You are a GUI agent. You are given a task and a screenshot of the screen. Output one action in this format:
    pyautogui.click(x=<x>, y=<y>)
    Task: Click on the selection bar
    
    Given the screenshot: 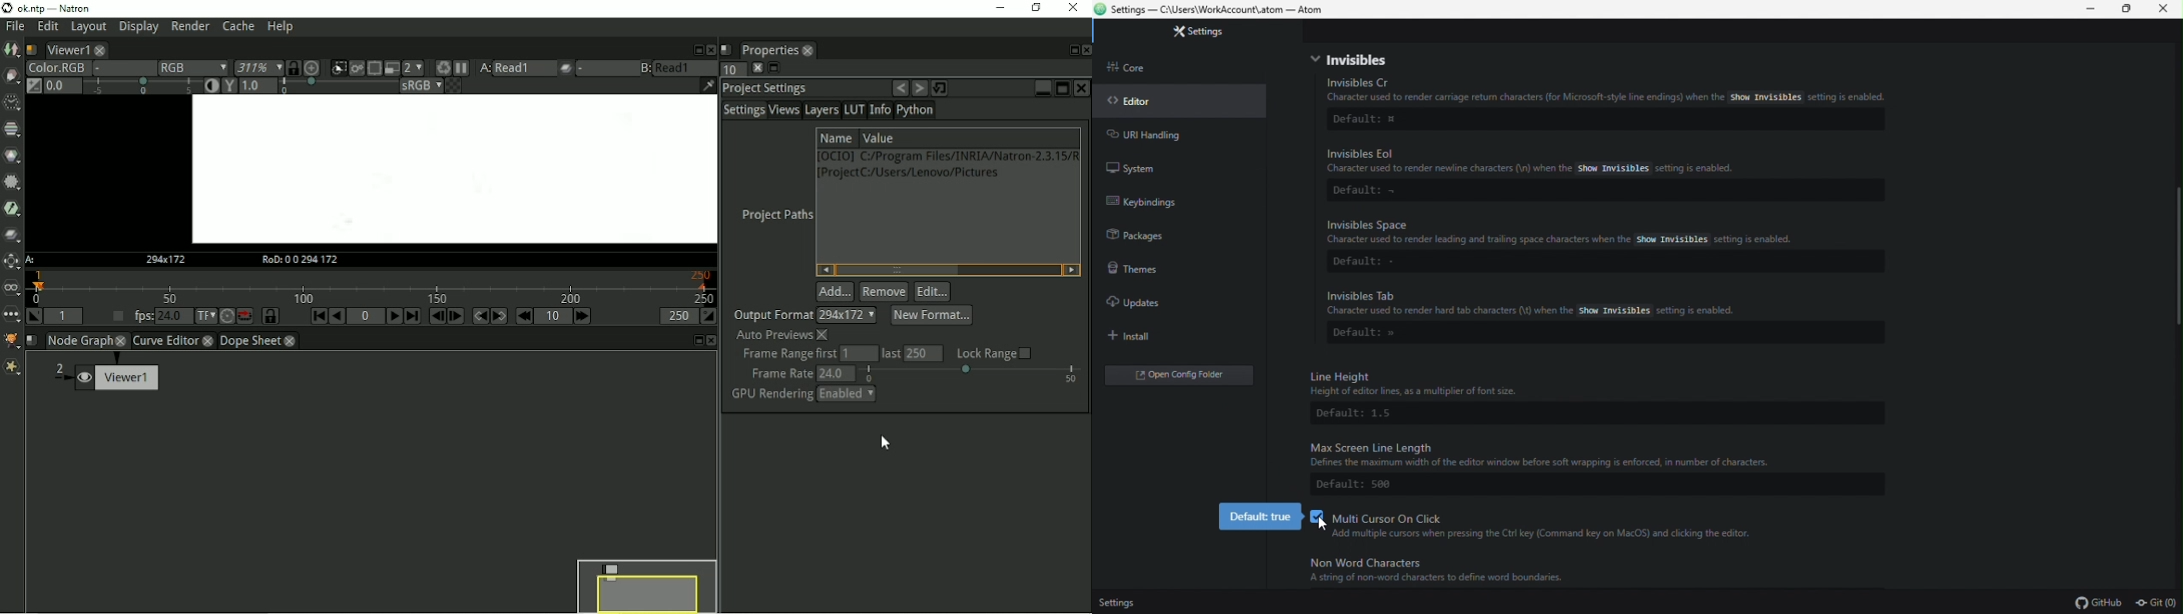 What is the action you would take?
    pyautogui.click(x=972, y=374)
    